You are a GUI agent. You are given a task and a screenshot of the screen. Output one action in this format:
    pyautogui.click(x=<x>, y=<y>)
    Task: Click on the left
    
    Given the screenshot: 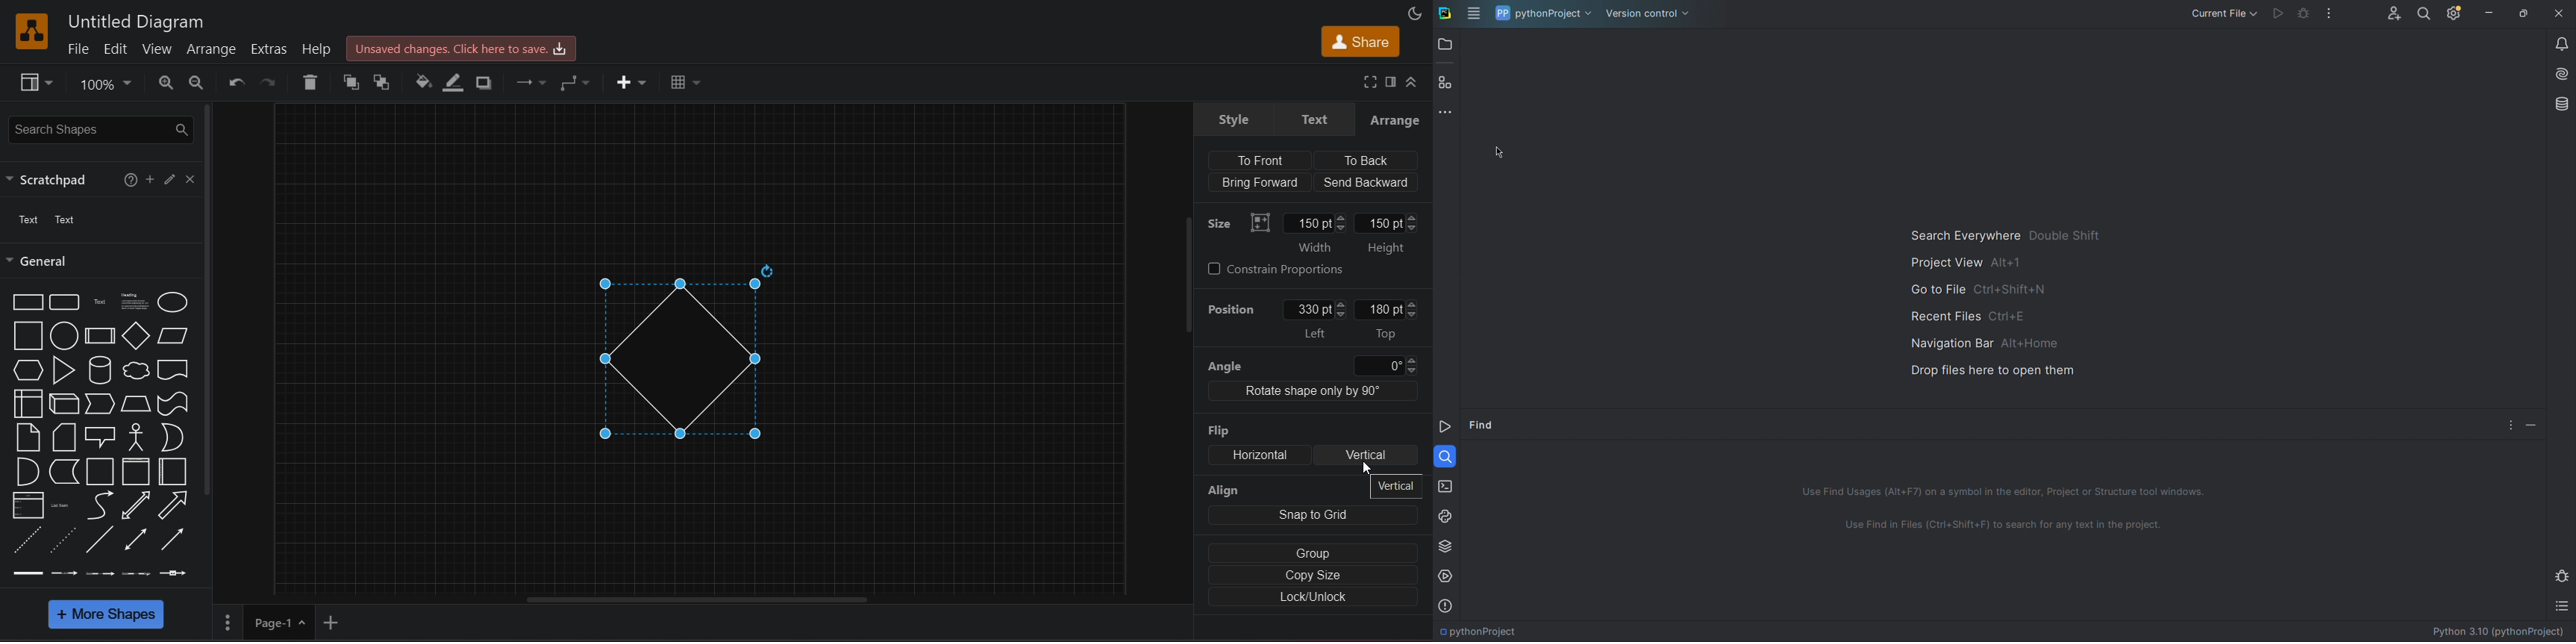 What is the action you would take?
    pyautogui.click(x=1318, y=318)
    